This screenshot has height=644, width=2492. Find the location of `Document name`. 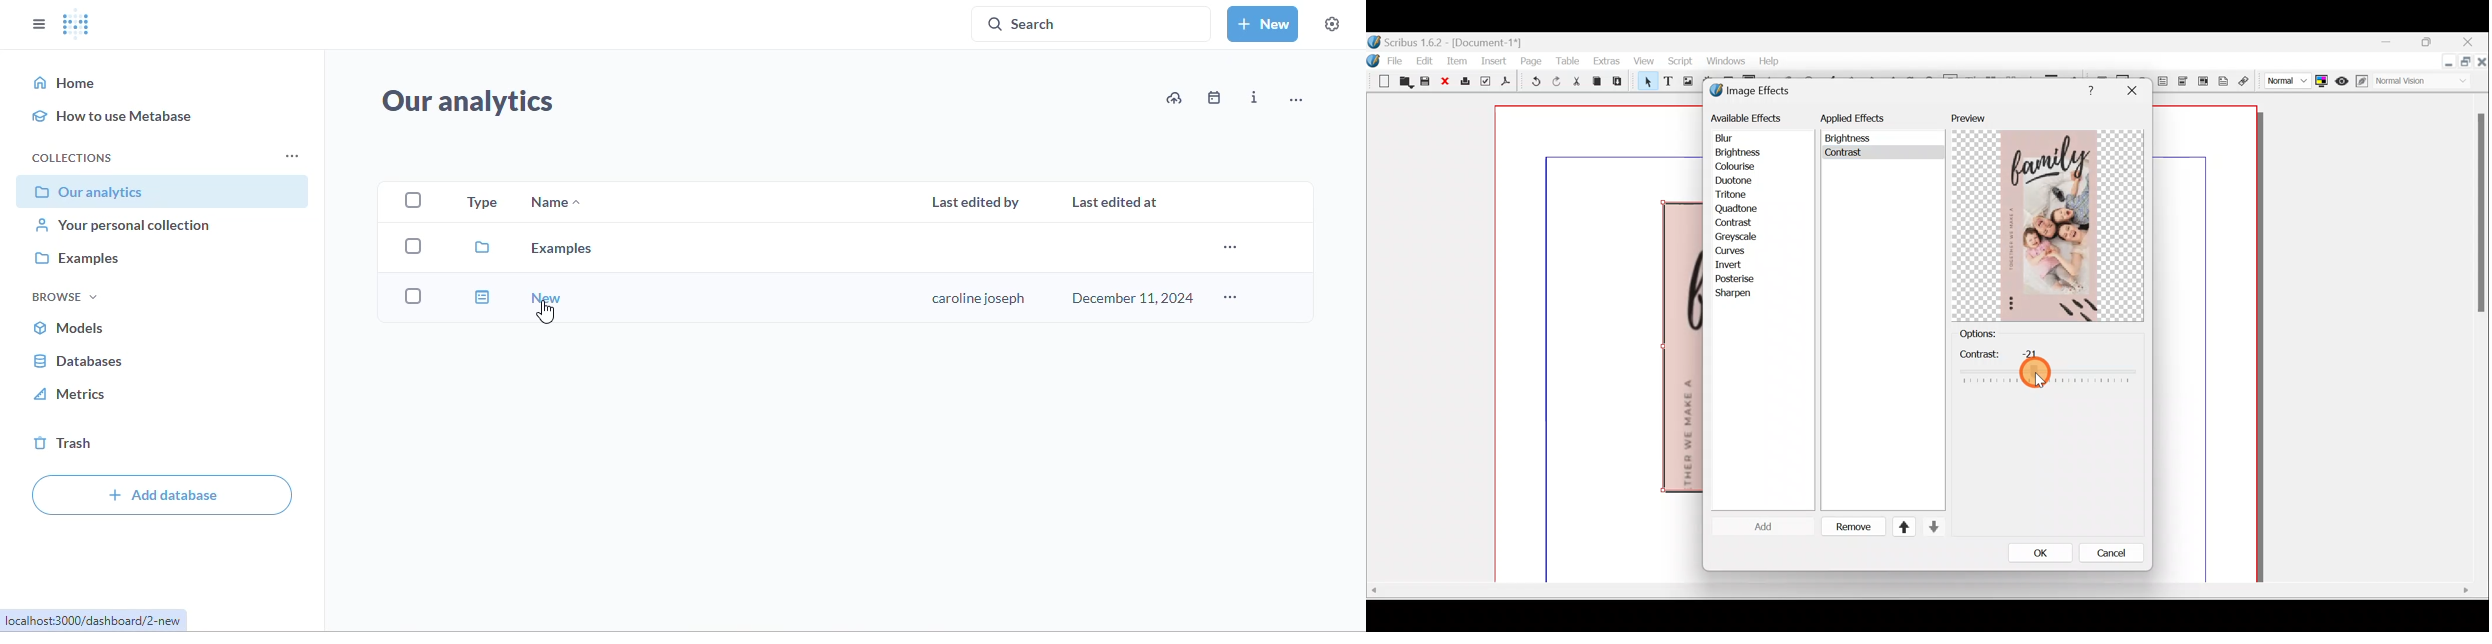

Document name is located at coordinates (1446, 41).